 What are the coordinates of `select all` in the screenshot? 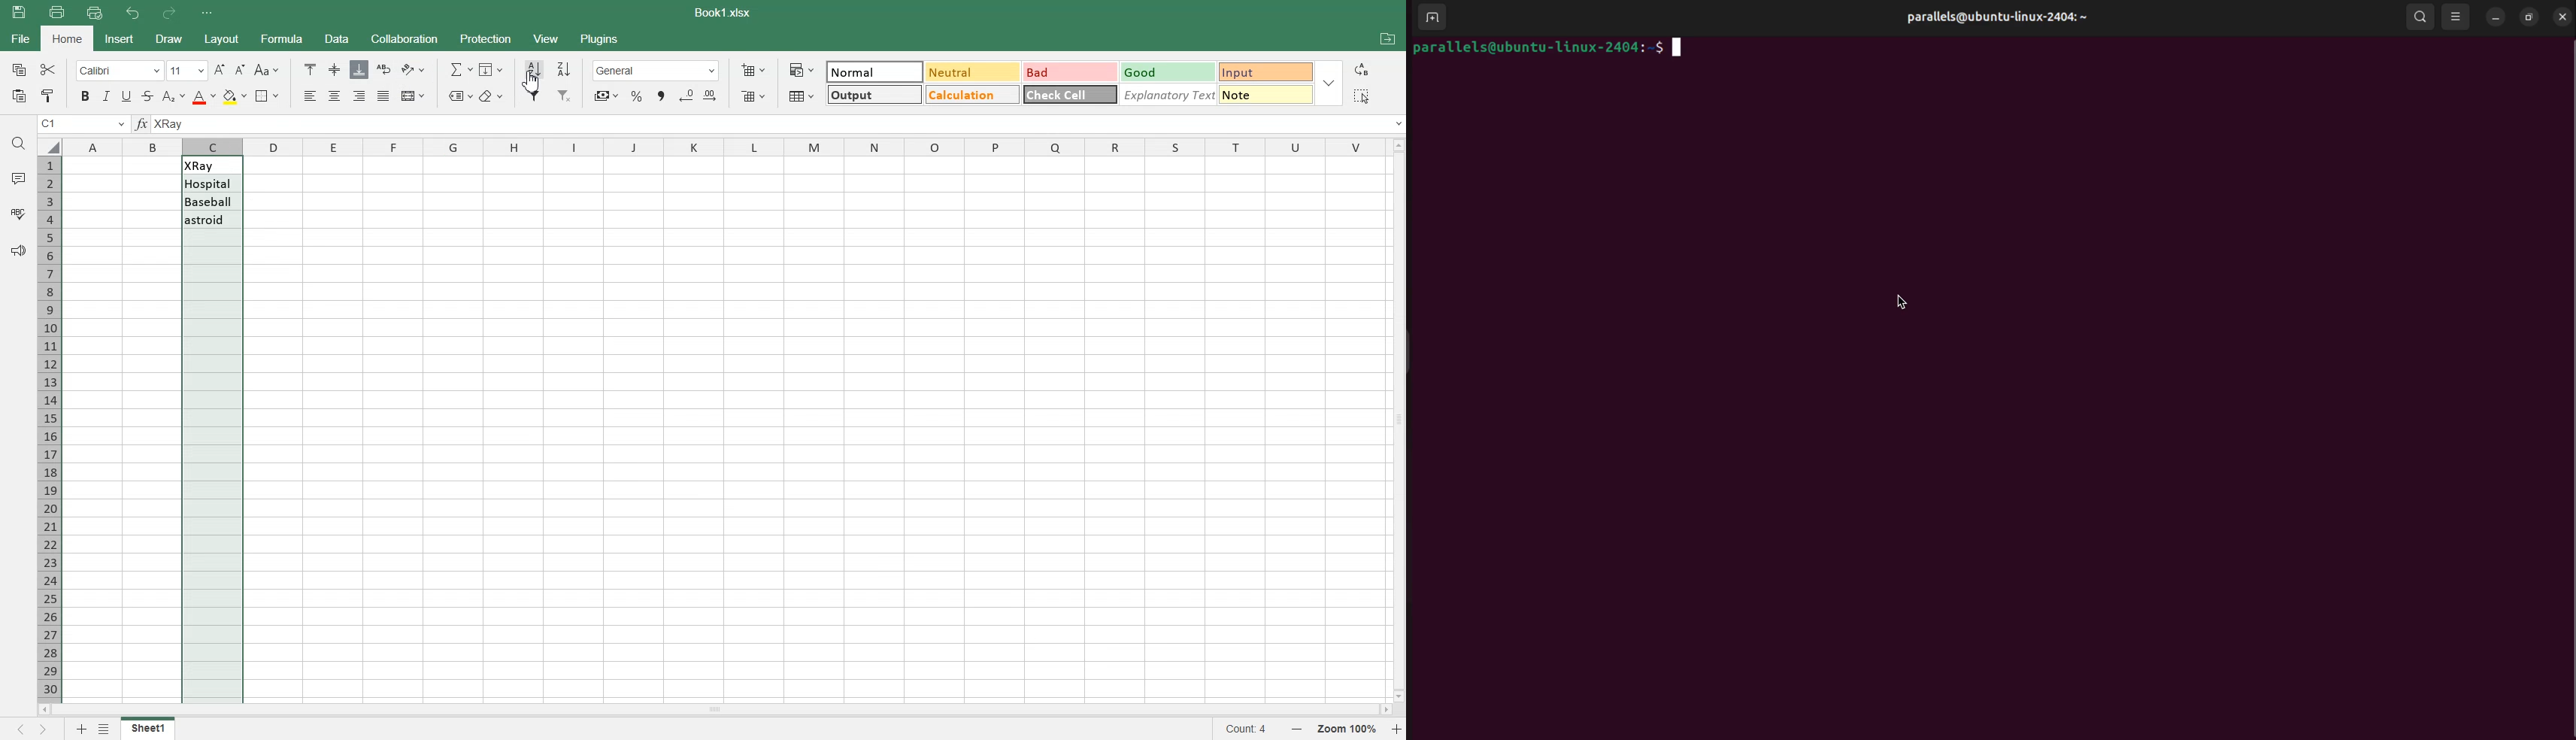 It's located at (48, 145).